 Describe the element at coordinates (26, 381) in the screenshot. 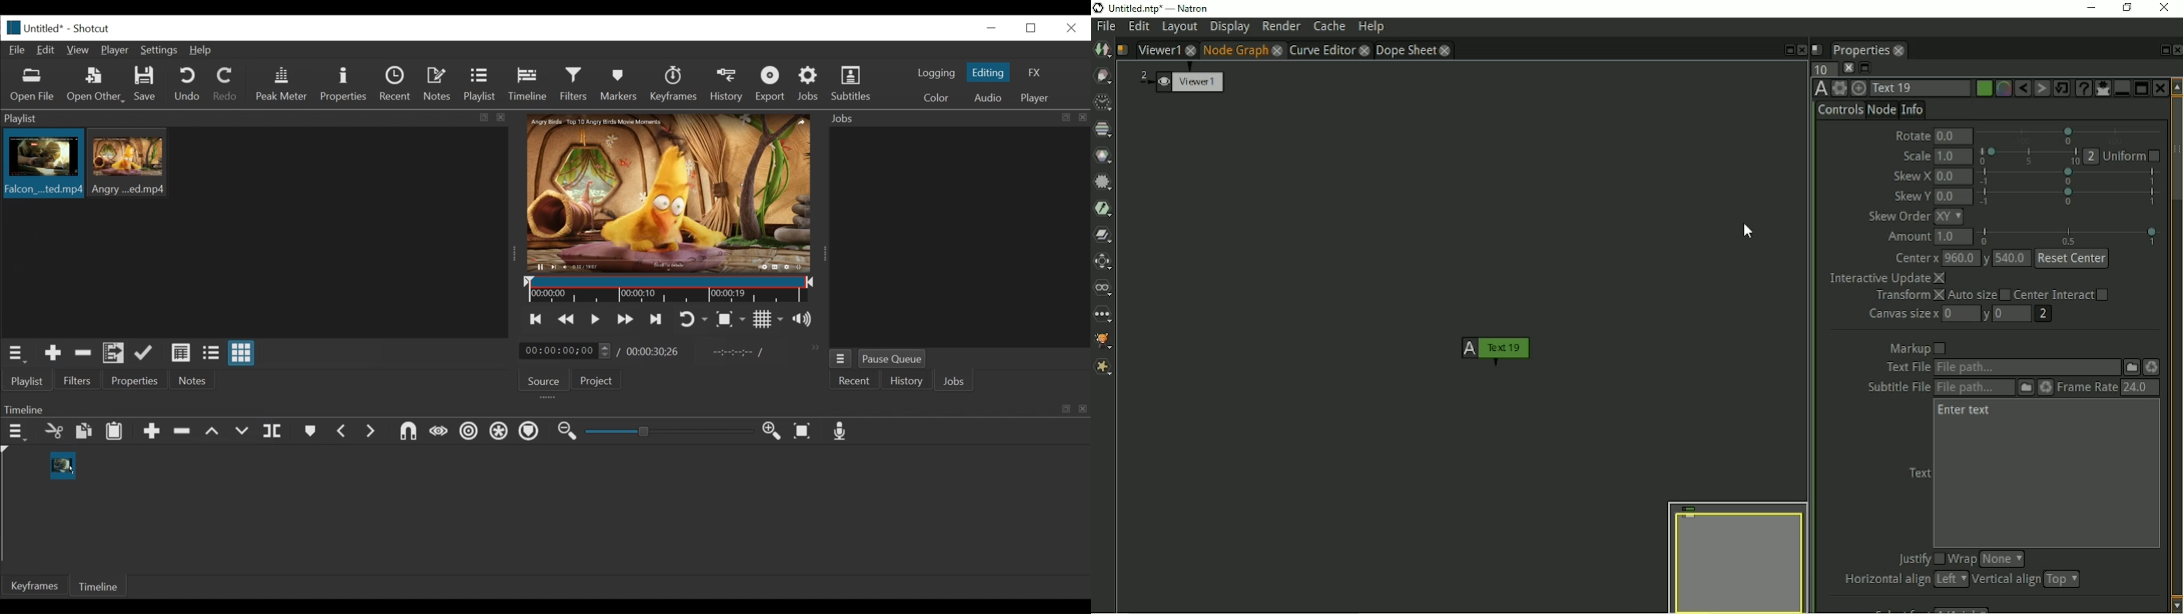

I see `playlist` at that location.